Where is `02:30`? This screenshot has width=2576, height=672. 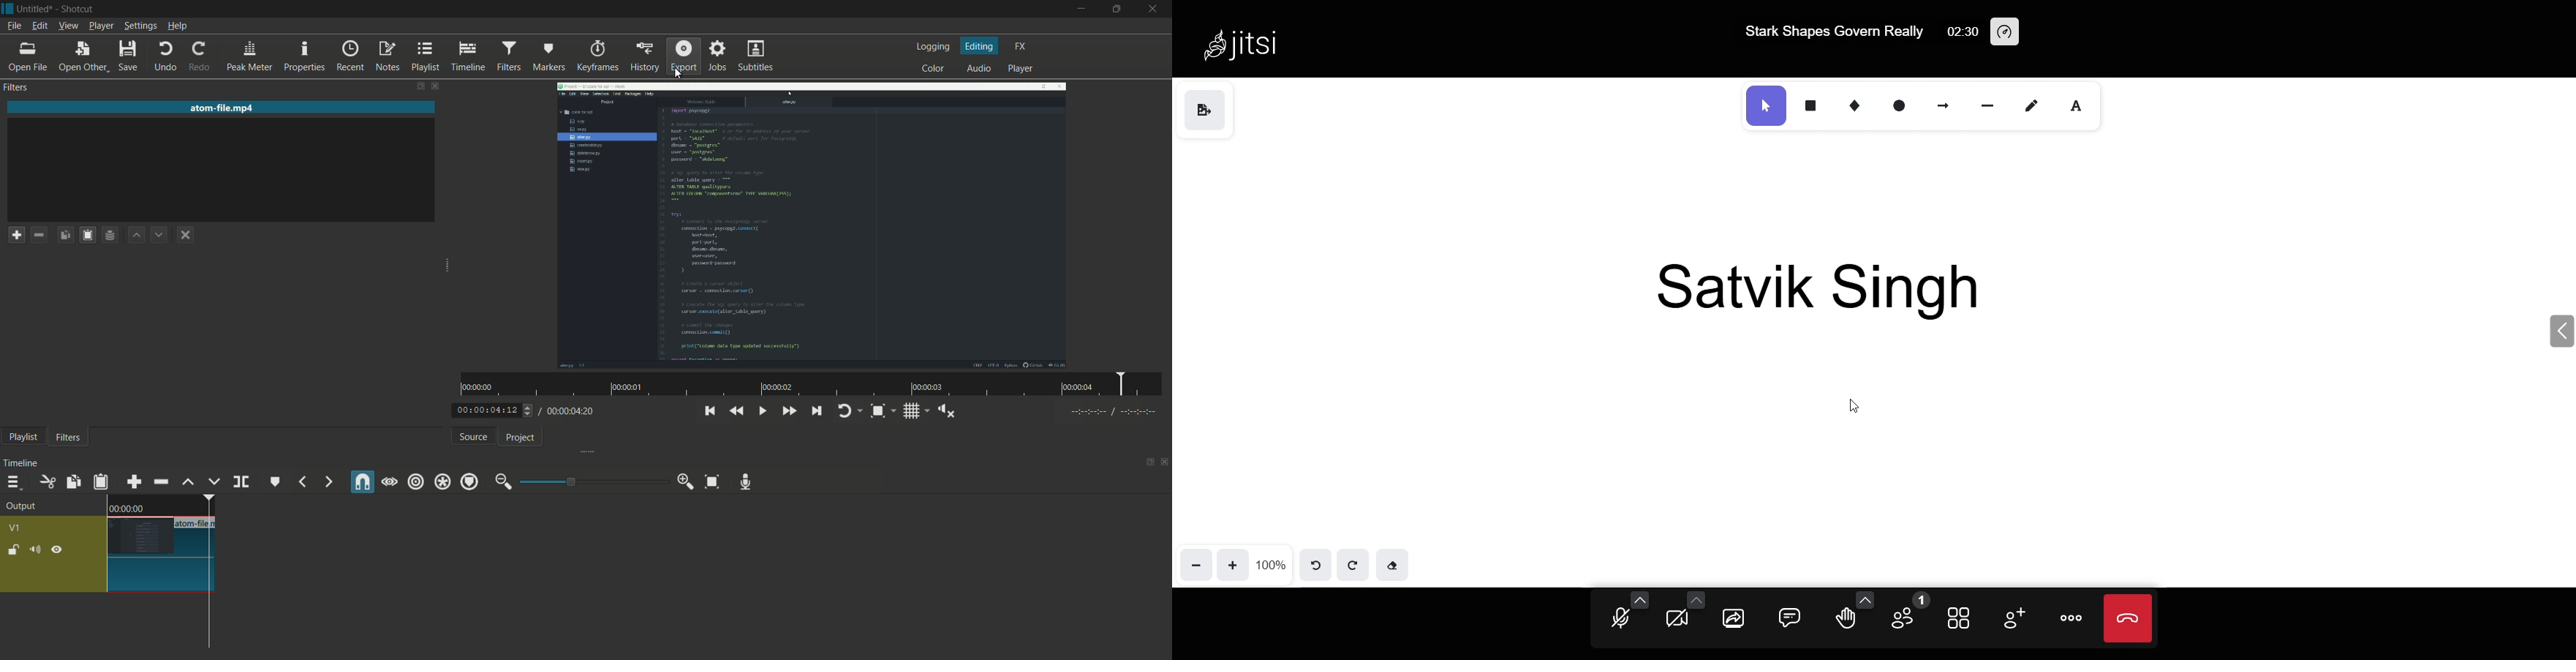 02:30 is located at coordinates (1960, 32).